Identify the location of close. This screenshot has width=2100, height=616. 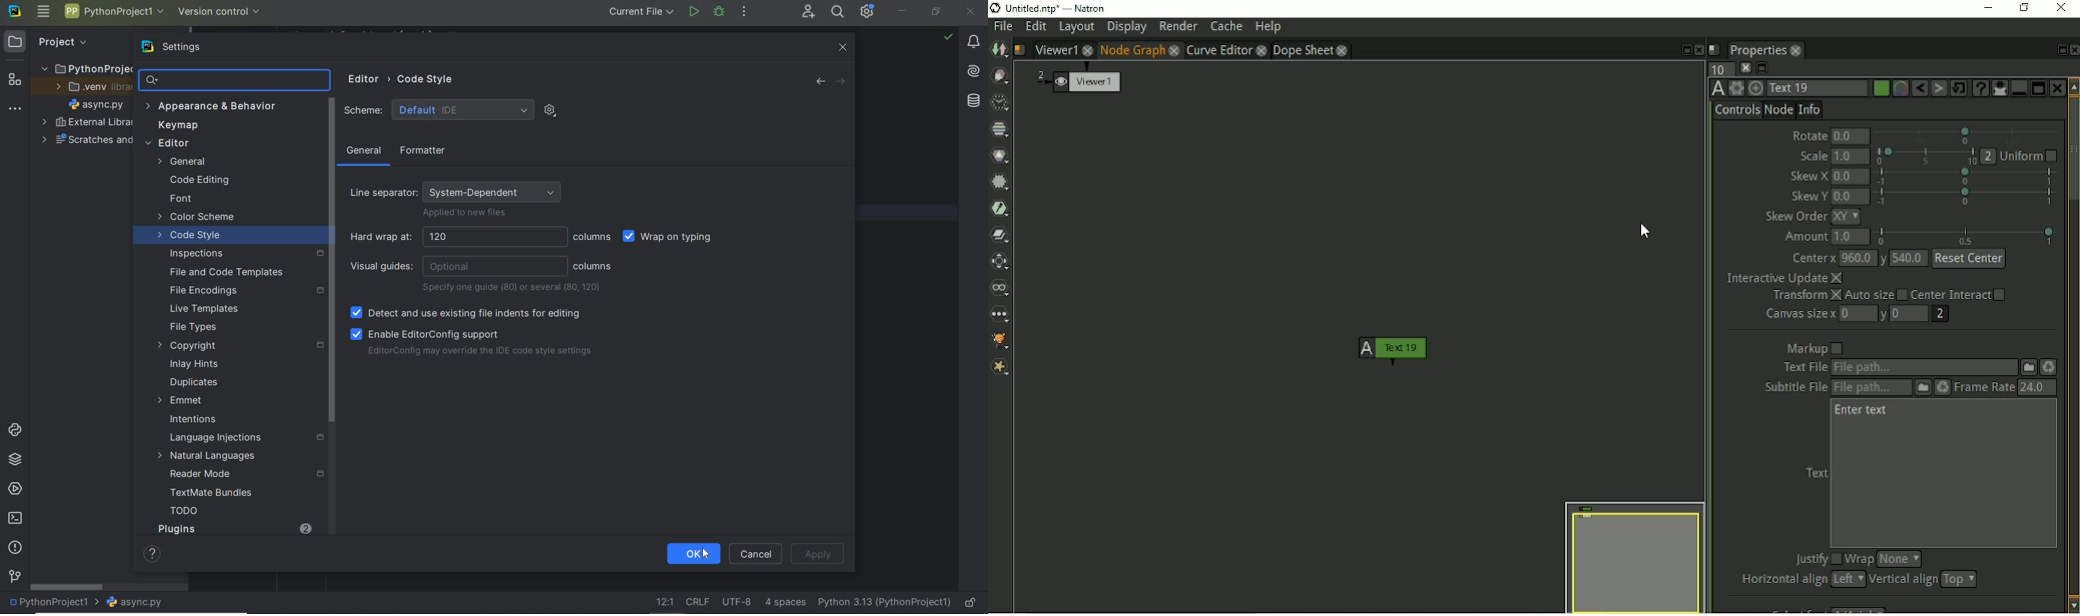
(1088, 49).